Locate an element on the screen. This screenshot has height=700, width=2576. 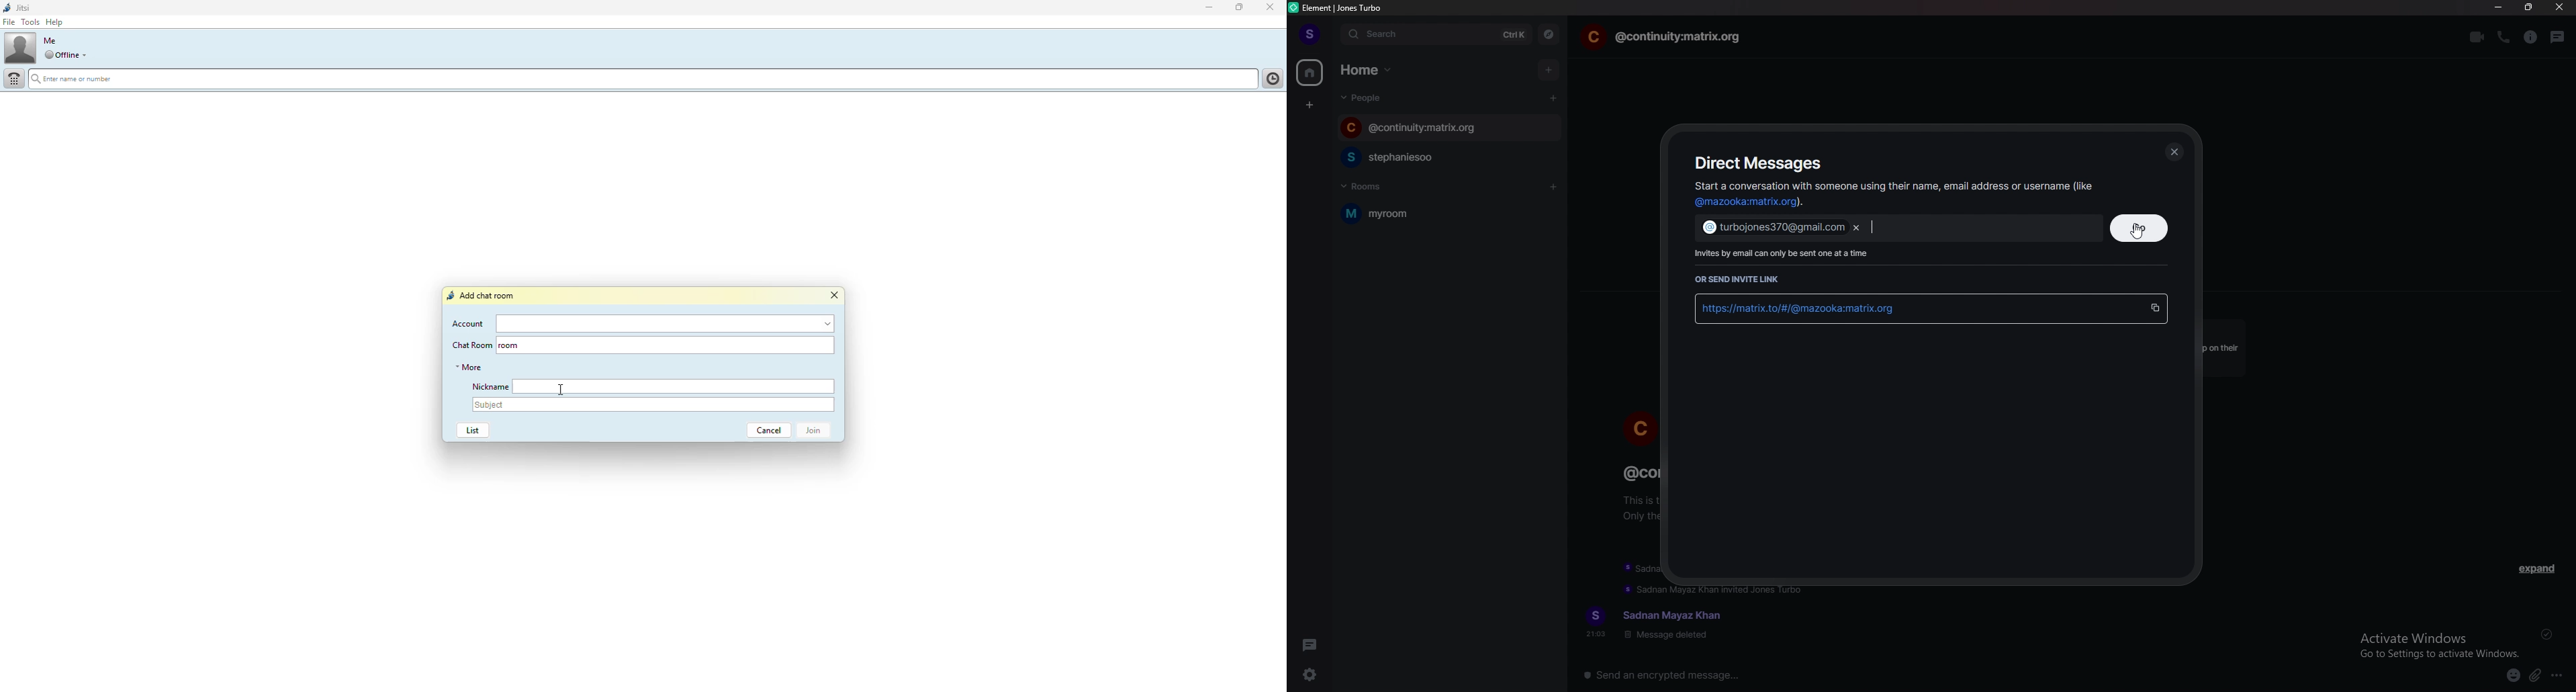
threads is located at coordinates (2558, 37).